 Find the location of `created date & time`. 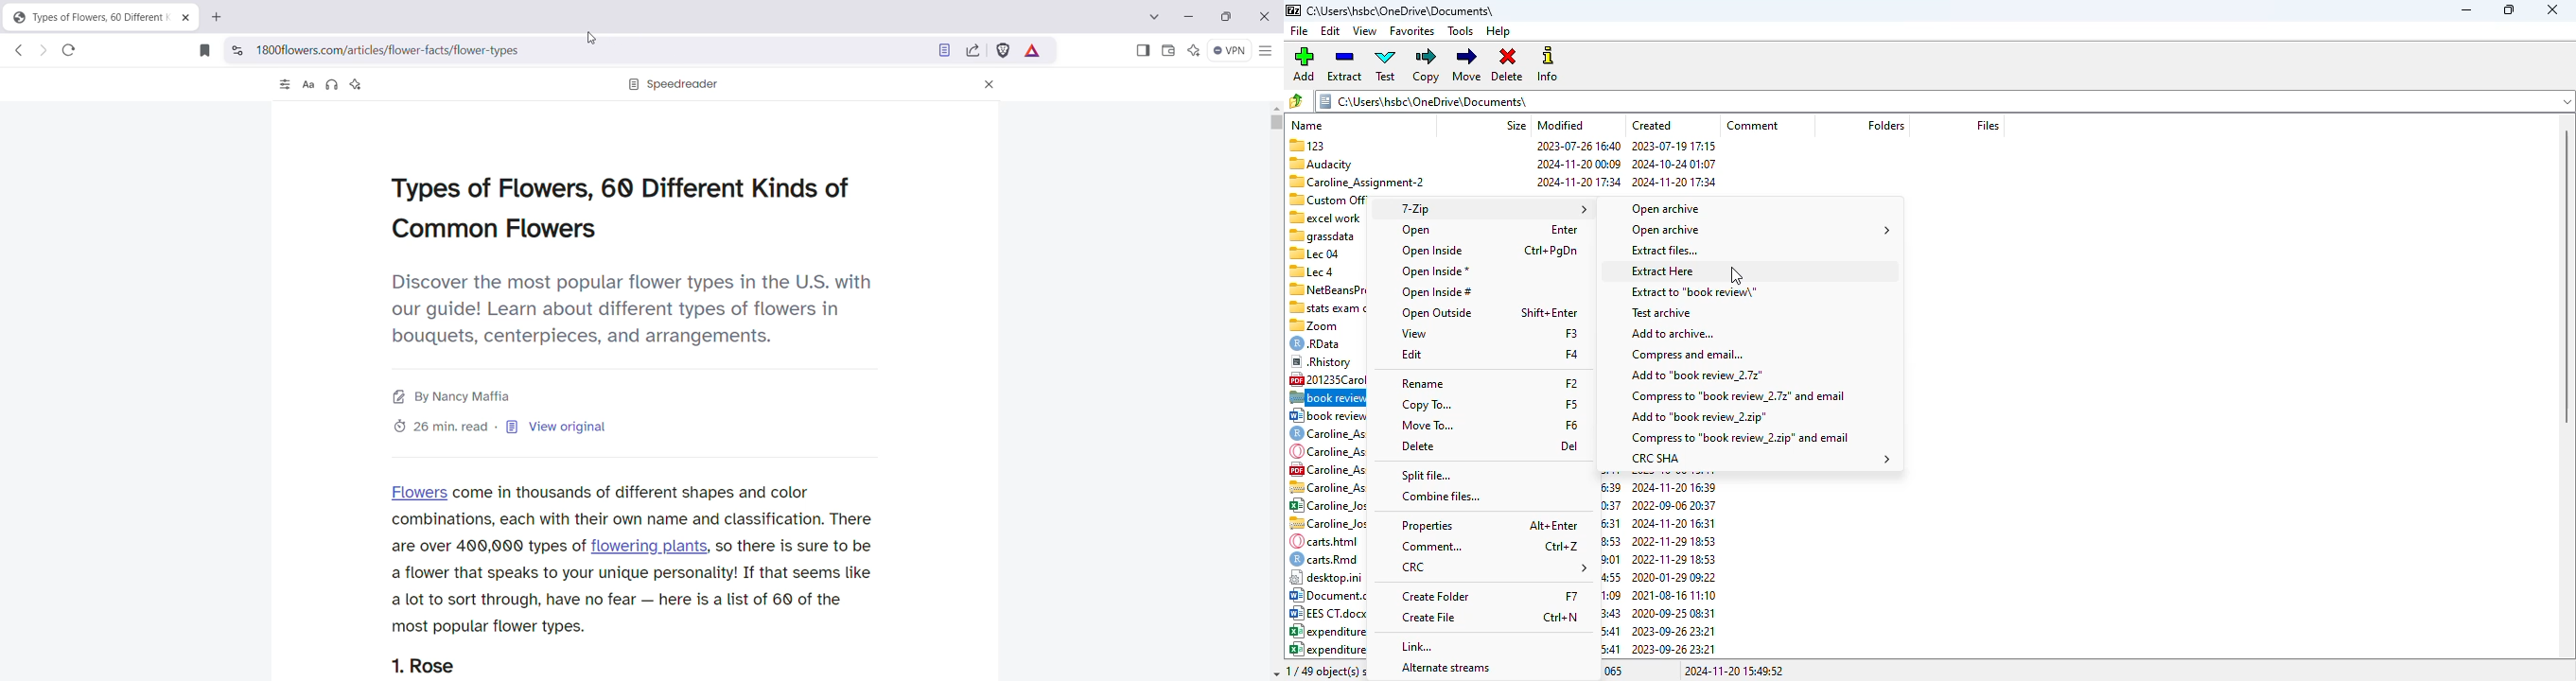

created date & time is located at coordinates (1657, 563).